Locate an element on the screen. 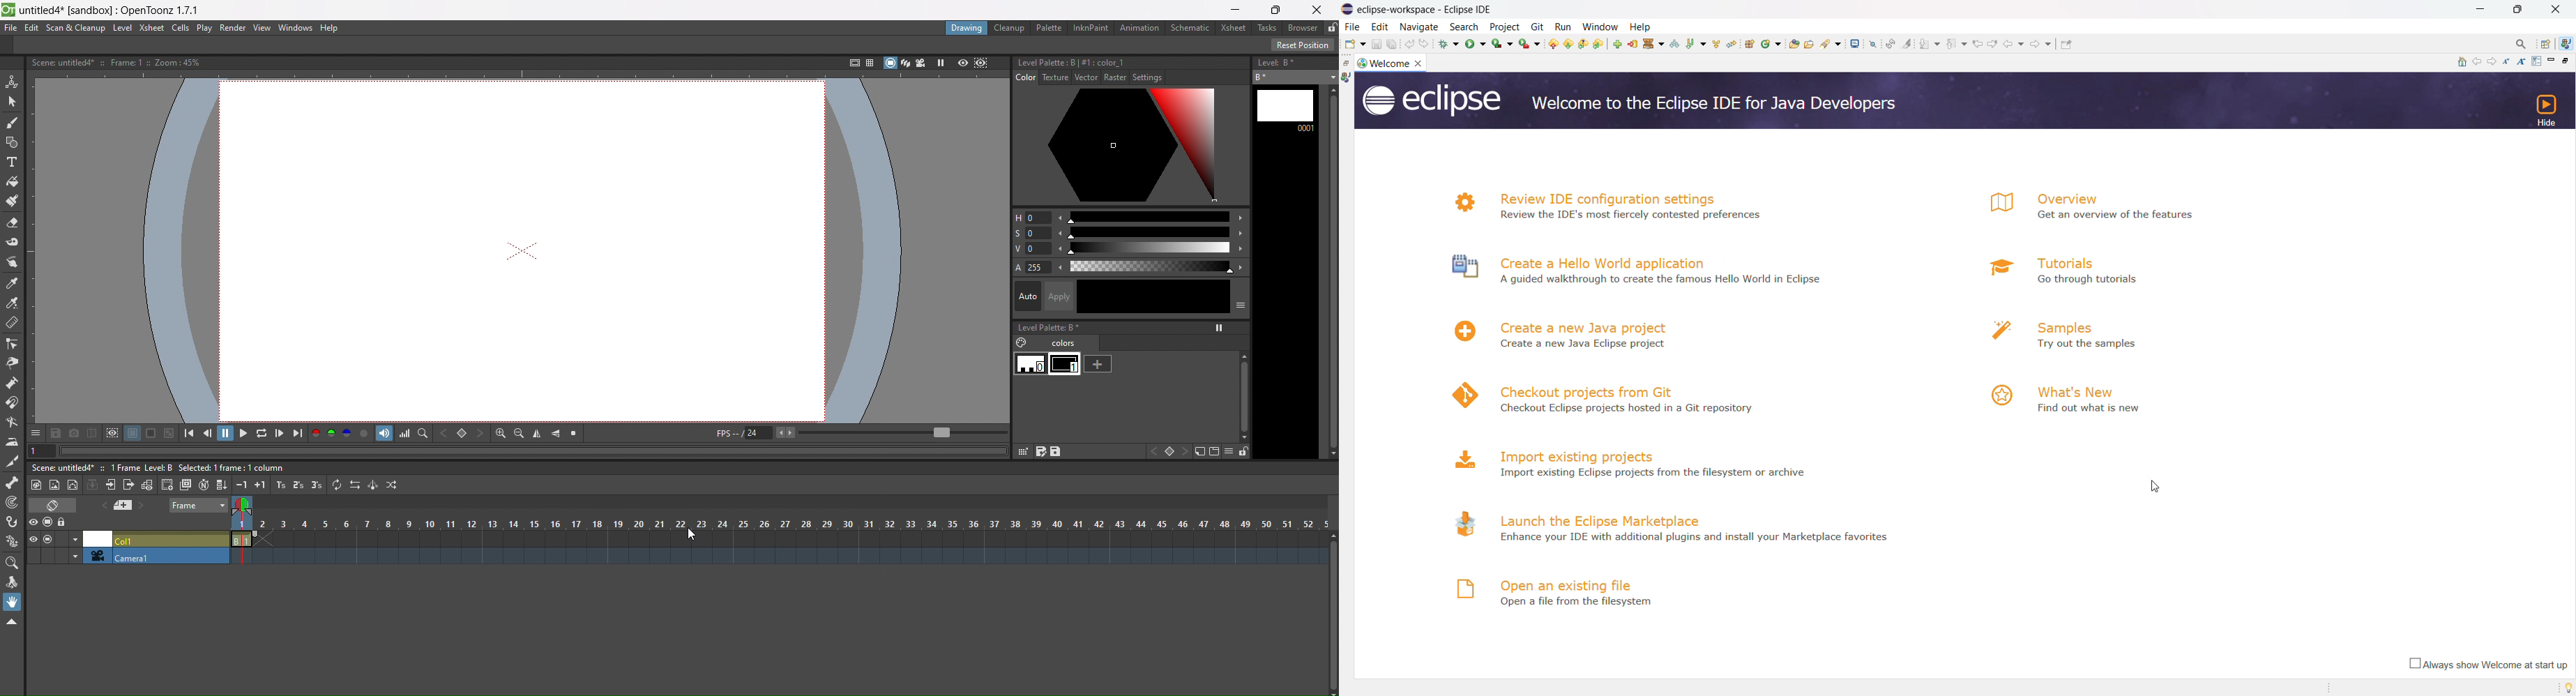 The width and height of the screenshot is (2576, 700). undo is located at coordinates (1410, 44).